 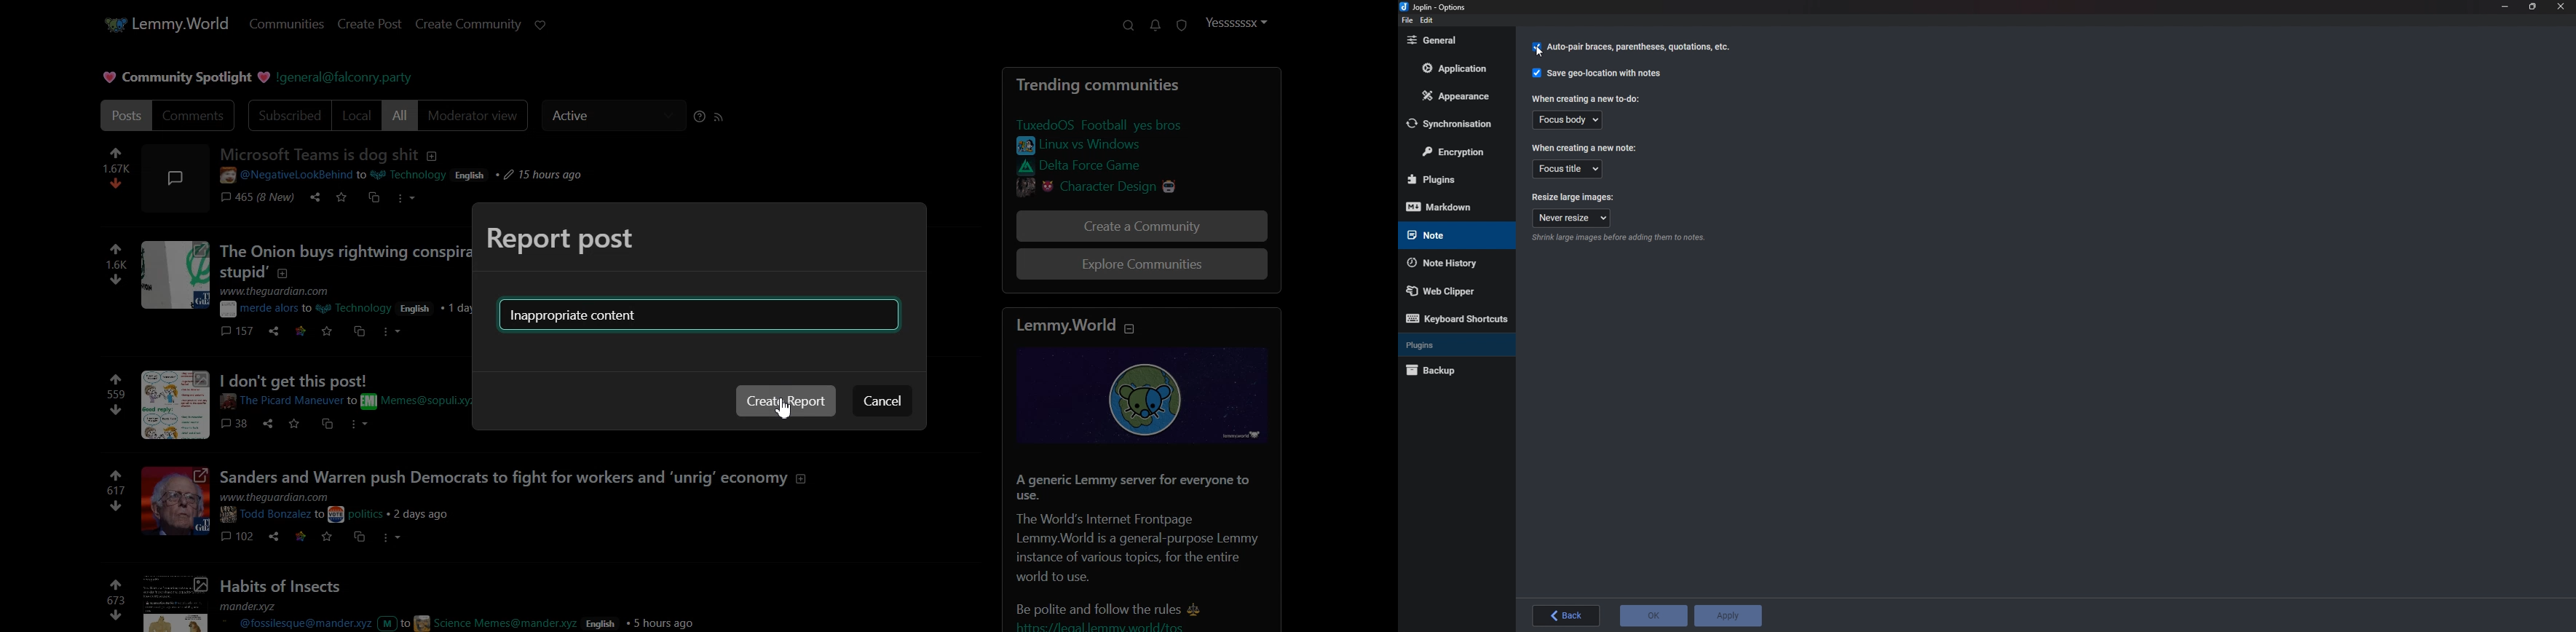 I want to click on Explore Communitites, so click(x=1142, y=265).